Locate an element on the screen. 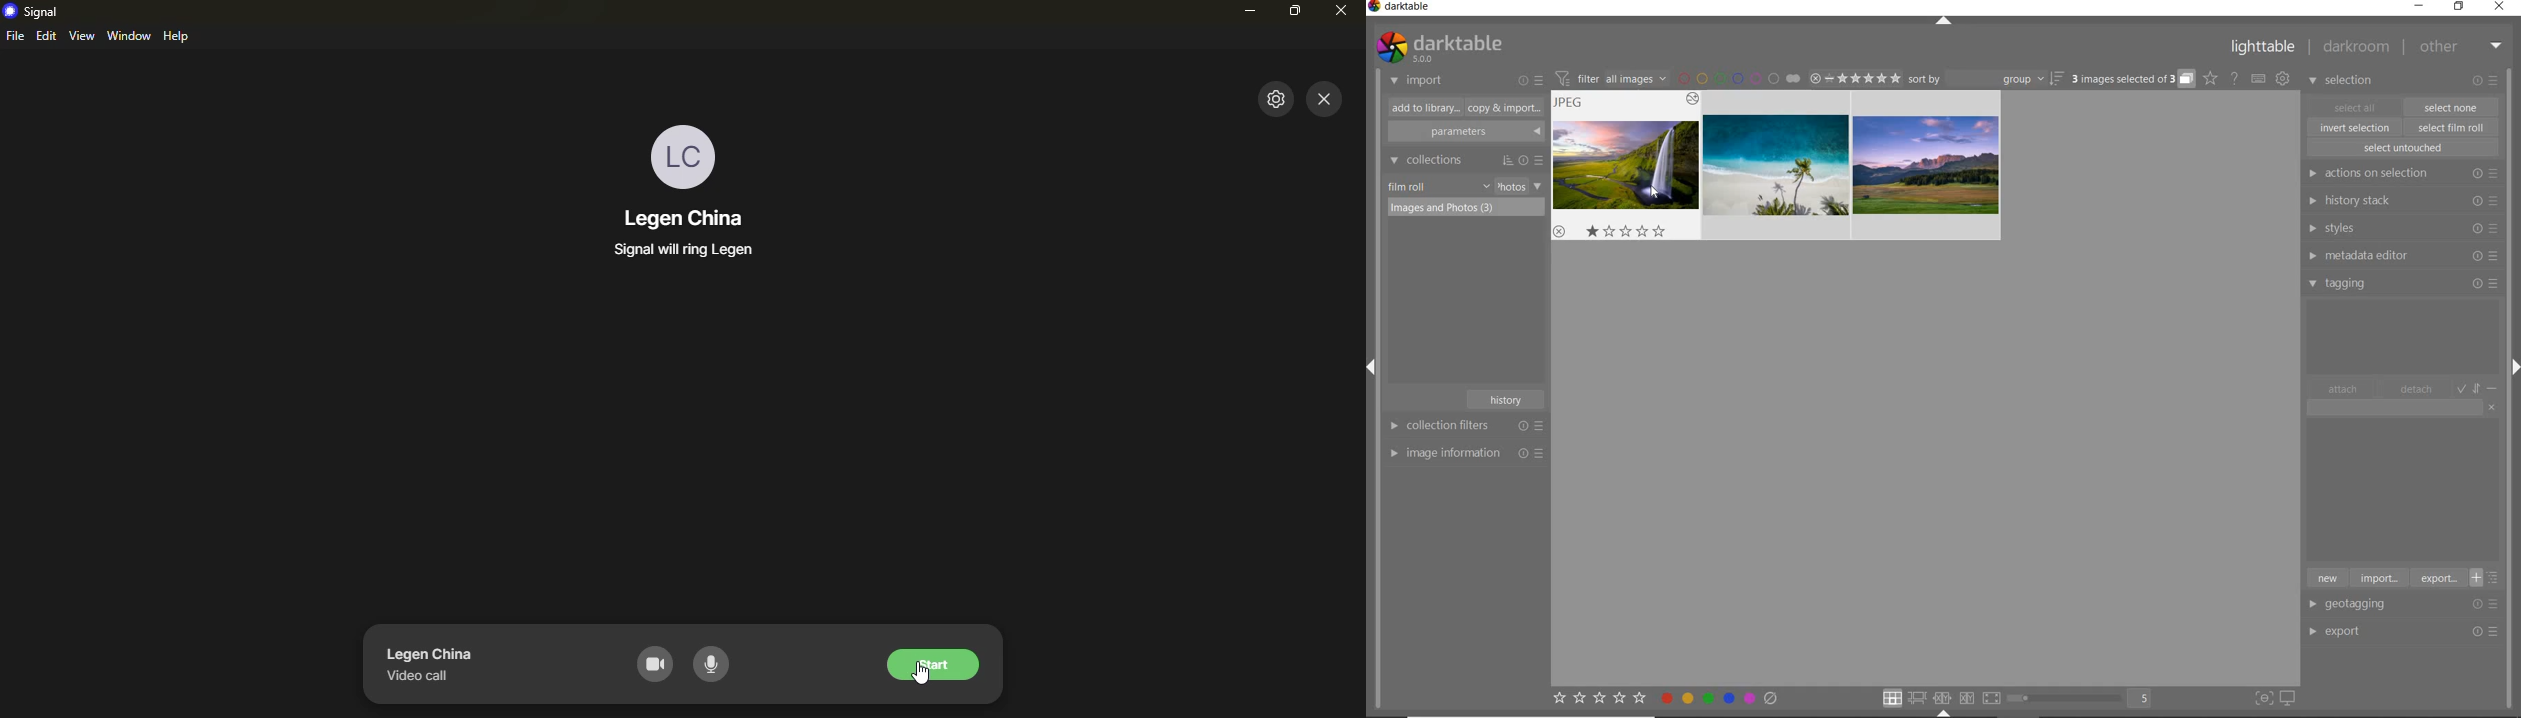 This screenshot has height=728, width=2548. import or presets & preferences is located at coordinates (1530, 80).